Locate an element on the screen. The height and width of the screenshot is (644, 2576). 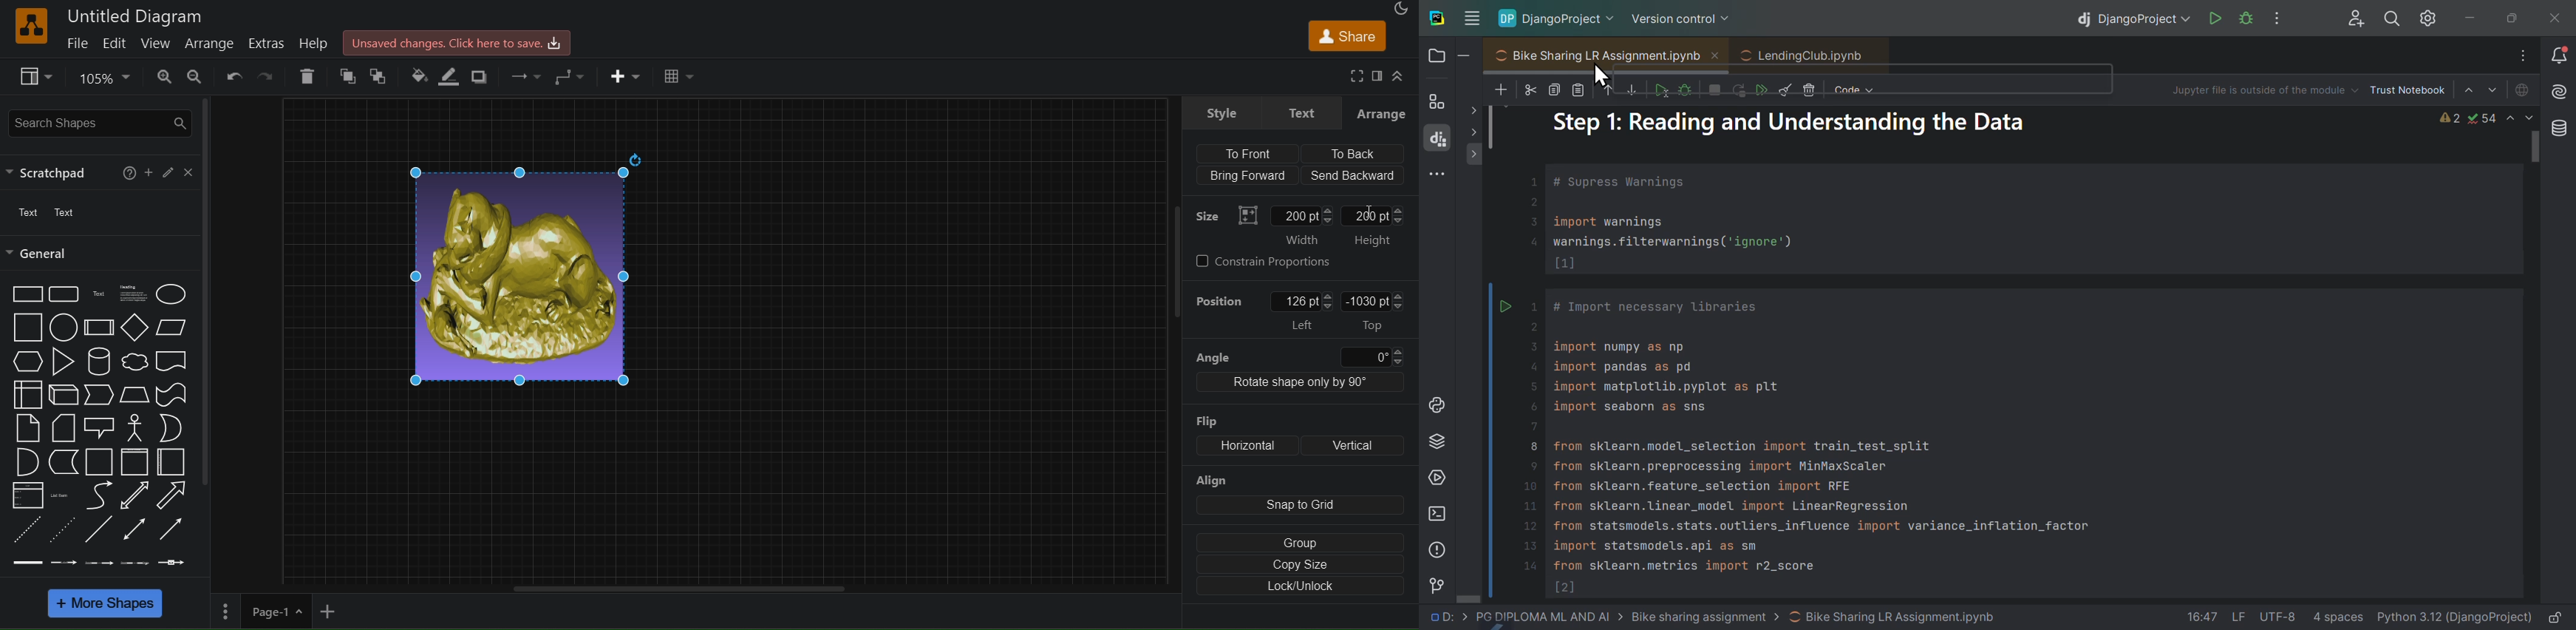
edit is located at coordinates (113, 42).